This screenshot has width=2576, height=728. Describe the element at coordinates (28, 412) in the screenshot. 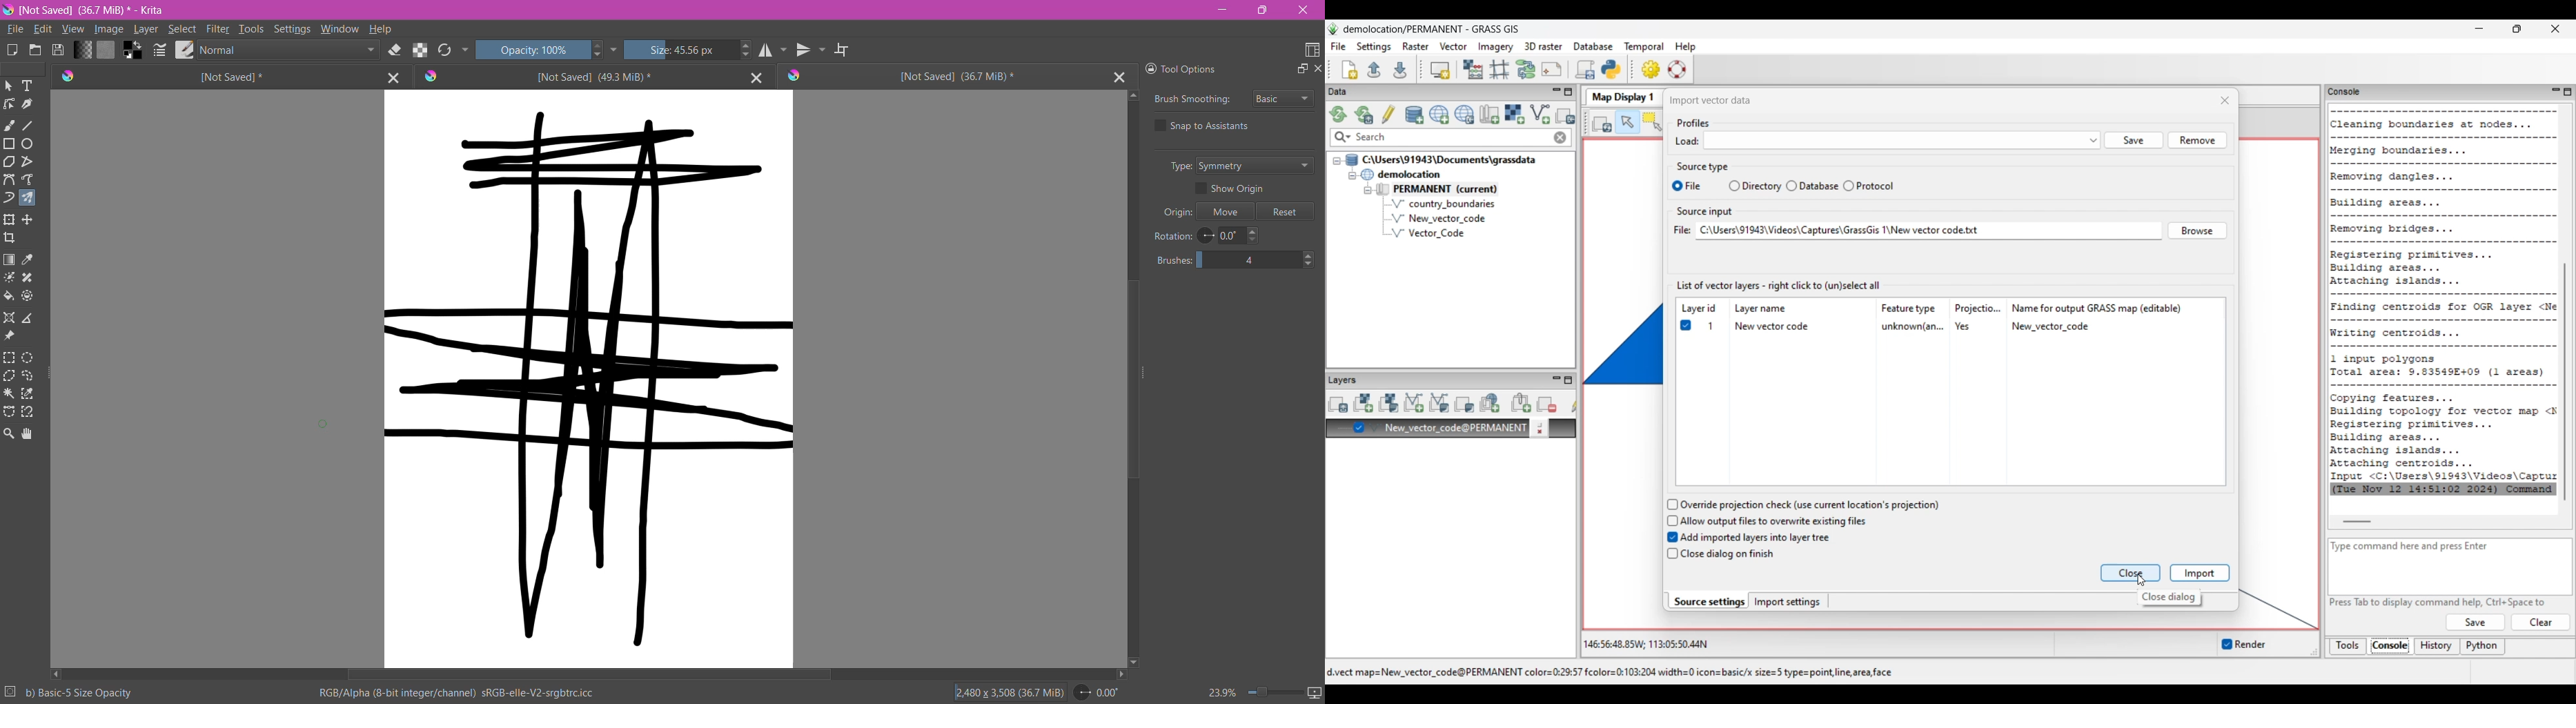

I see `Magnetic Curve Selection Tool` at that location.